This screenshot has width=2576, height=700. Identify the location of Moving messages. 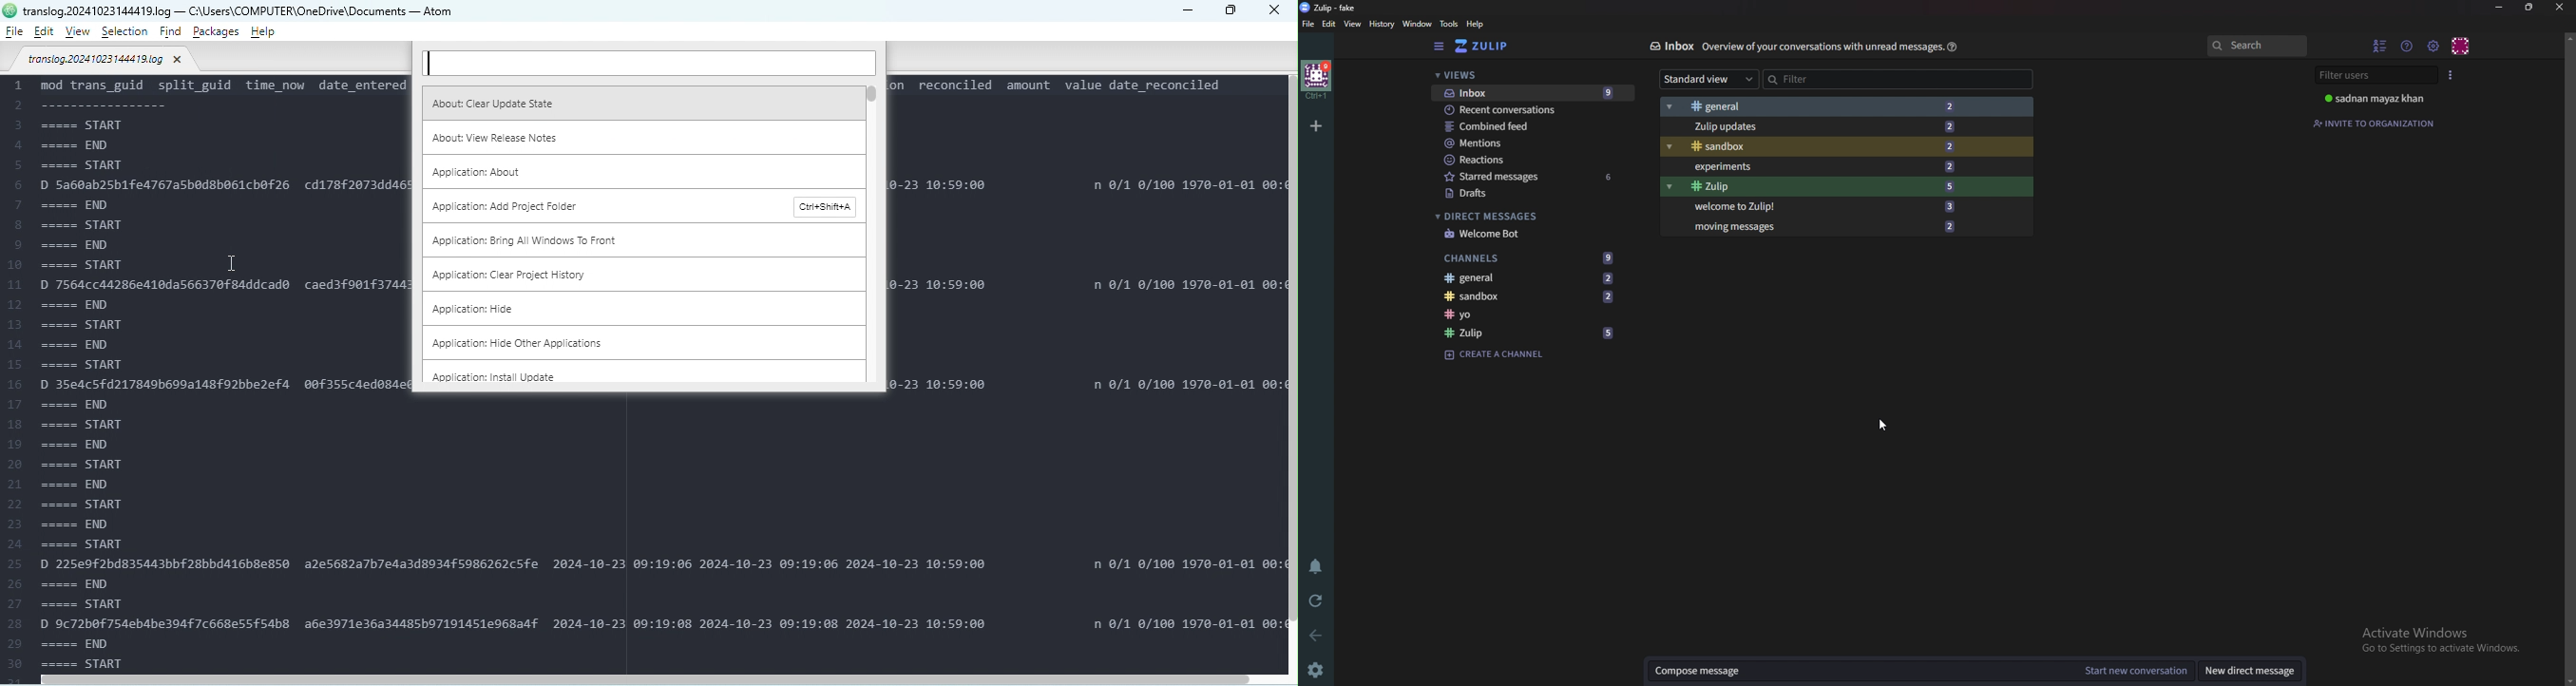
(1836, 226).